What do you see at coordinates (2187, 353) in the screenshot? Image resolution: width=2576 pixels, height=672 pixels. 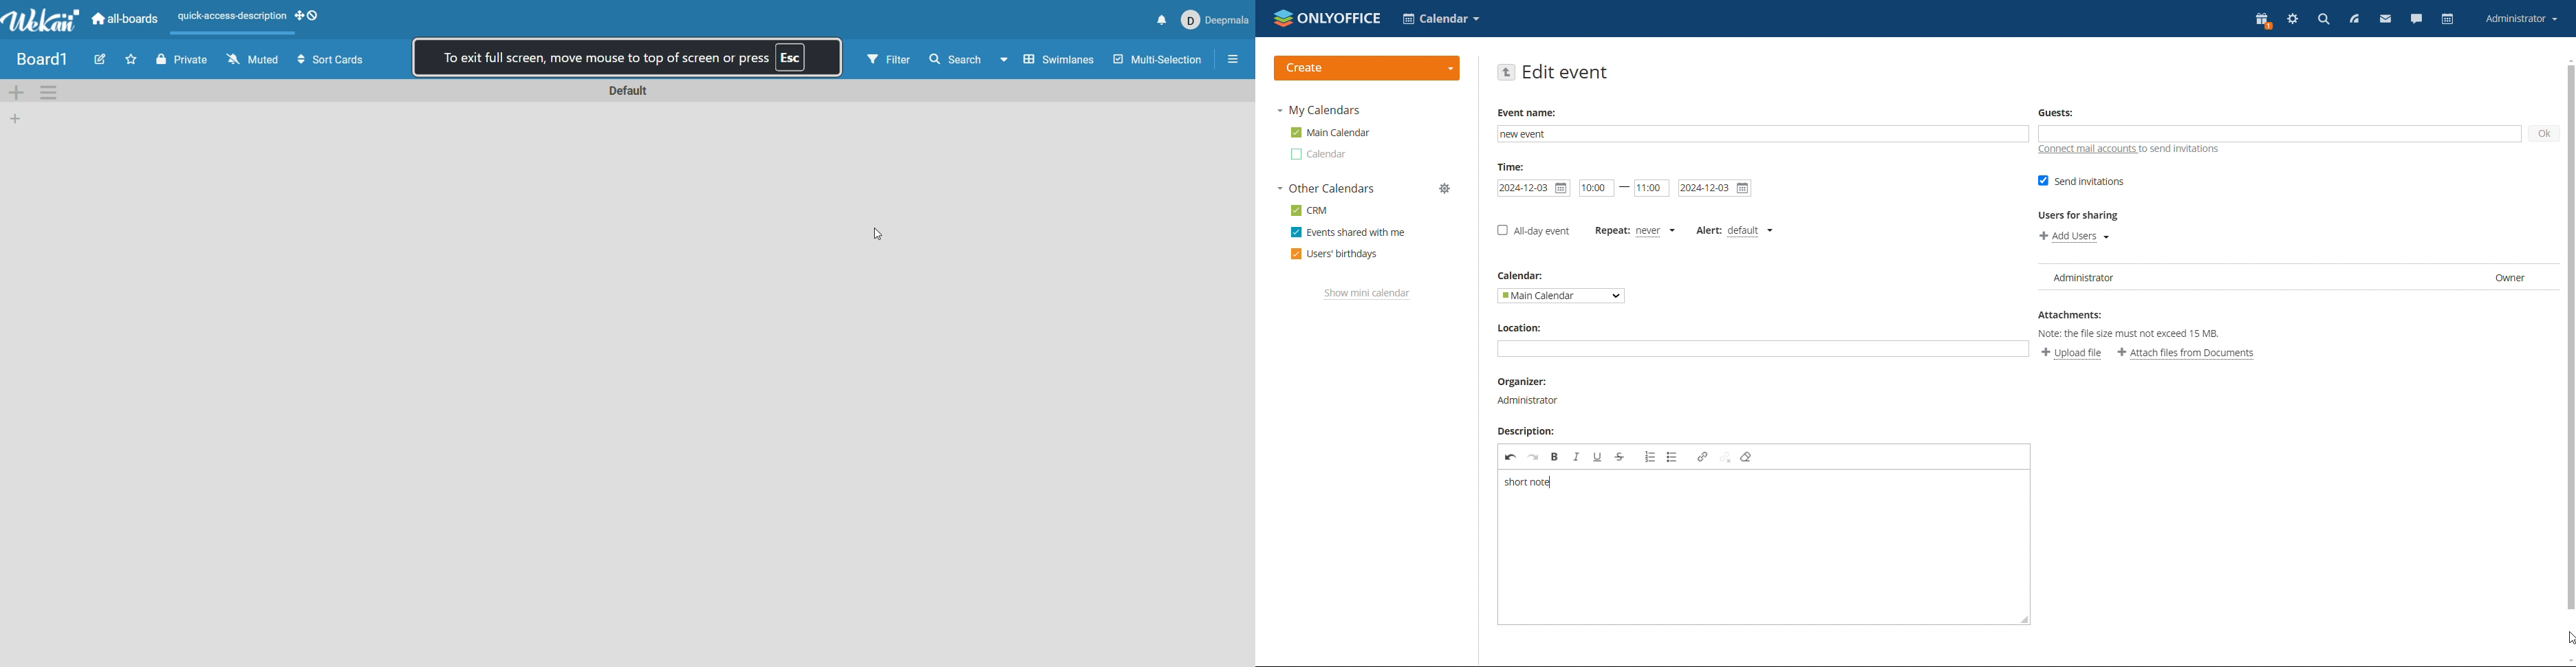 I see `attach files from documents` at bounding box center [2187, 353].